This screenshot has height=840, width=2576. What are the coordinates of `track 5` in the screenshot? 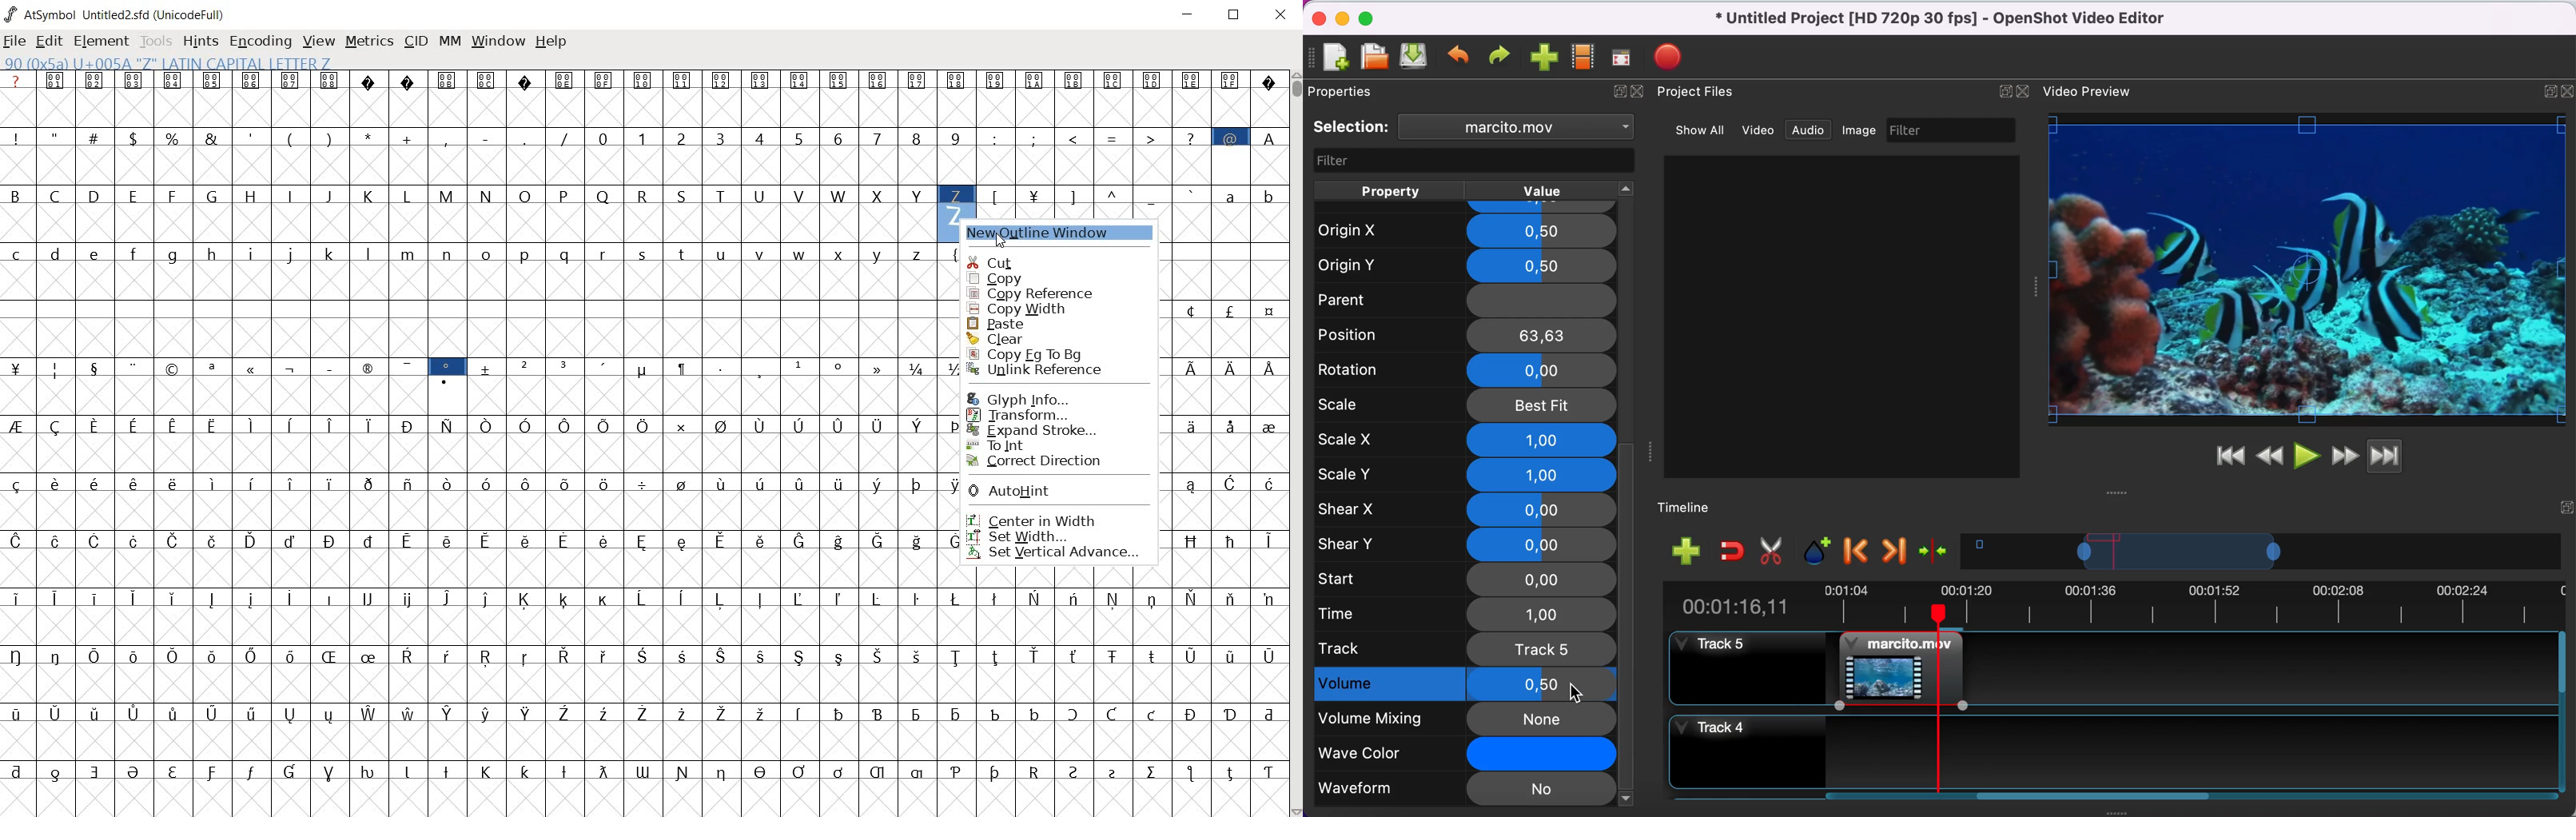 It's located at (1464, 648).